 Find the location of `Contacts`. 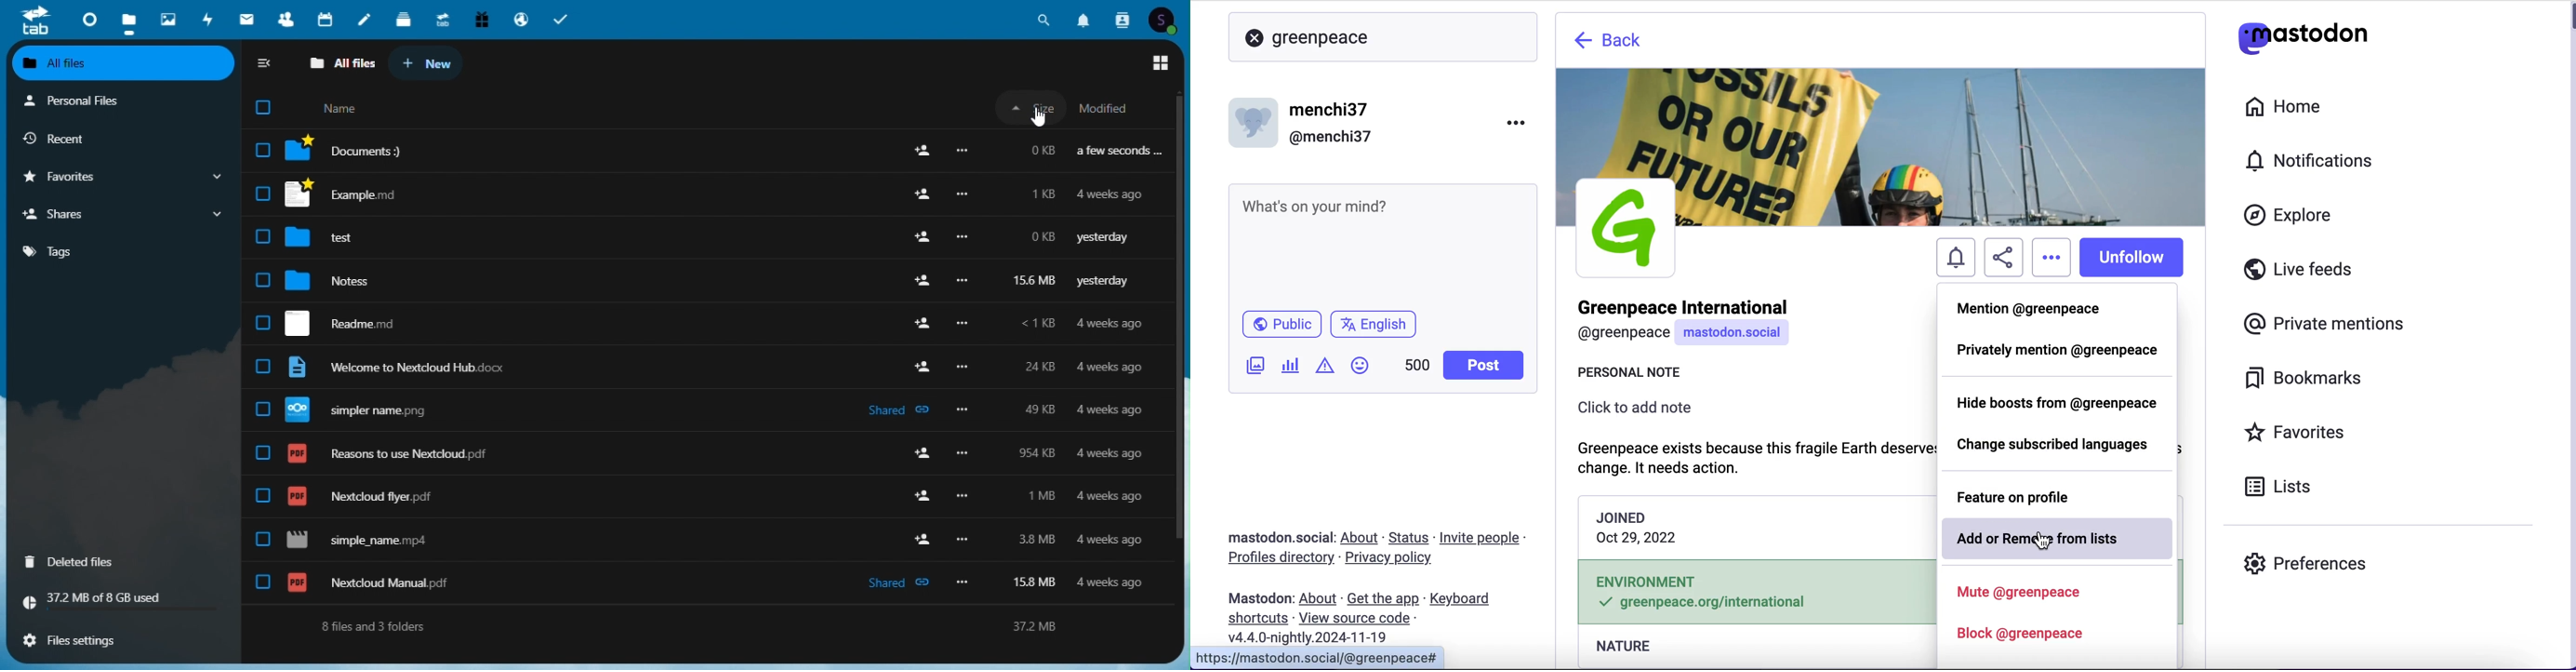

Contacts is located at coordinates (1123, 17).